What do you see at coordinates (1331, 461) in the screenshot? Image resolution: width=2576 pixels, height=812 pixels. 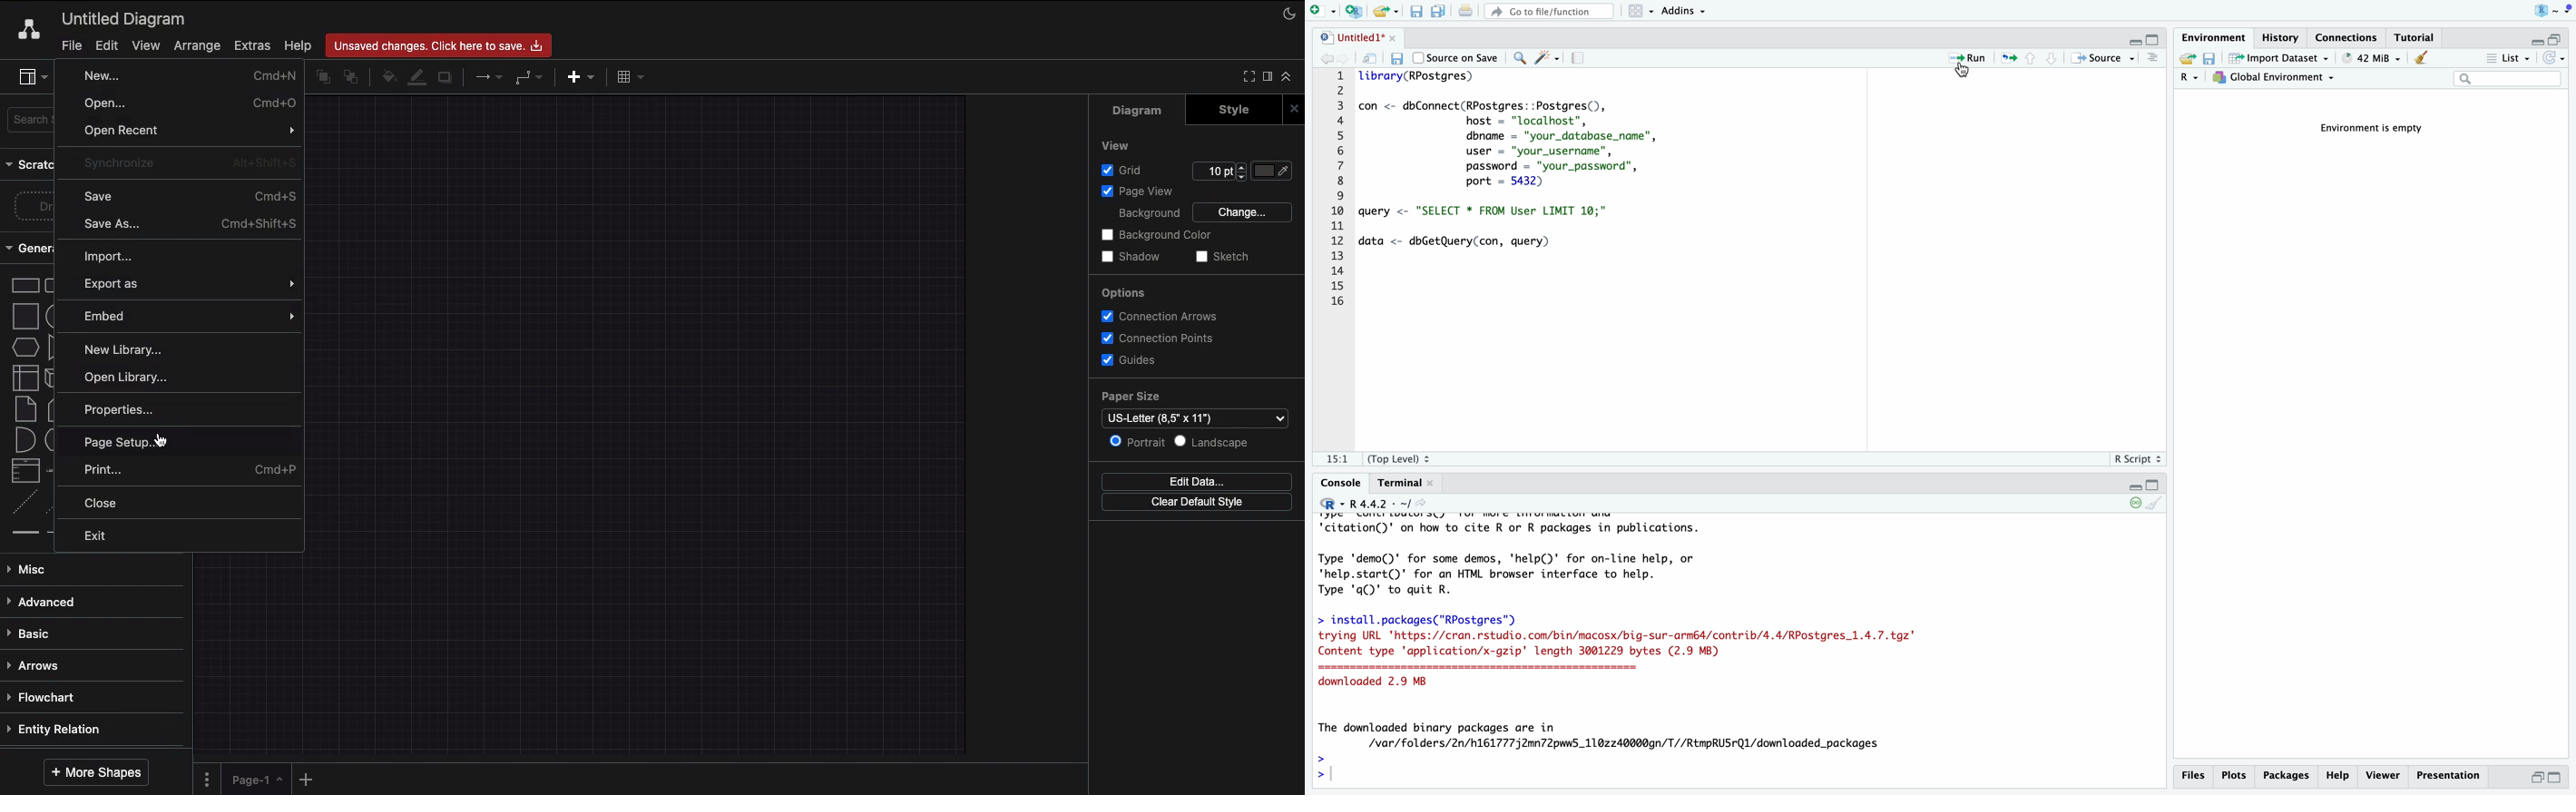 I see `1:1` at bounding box center [1331, 461].